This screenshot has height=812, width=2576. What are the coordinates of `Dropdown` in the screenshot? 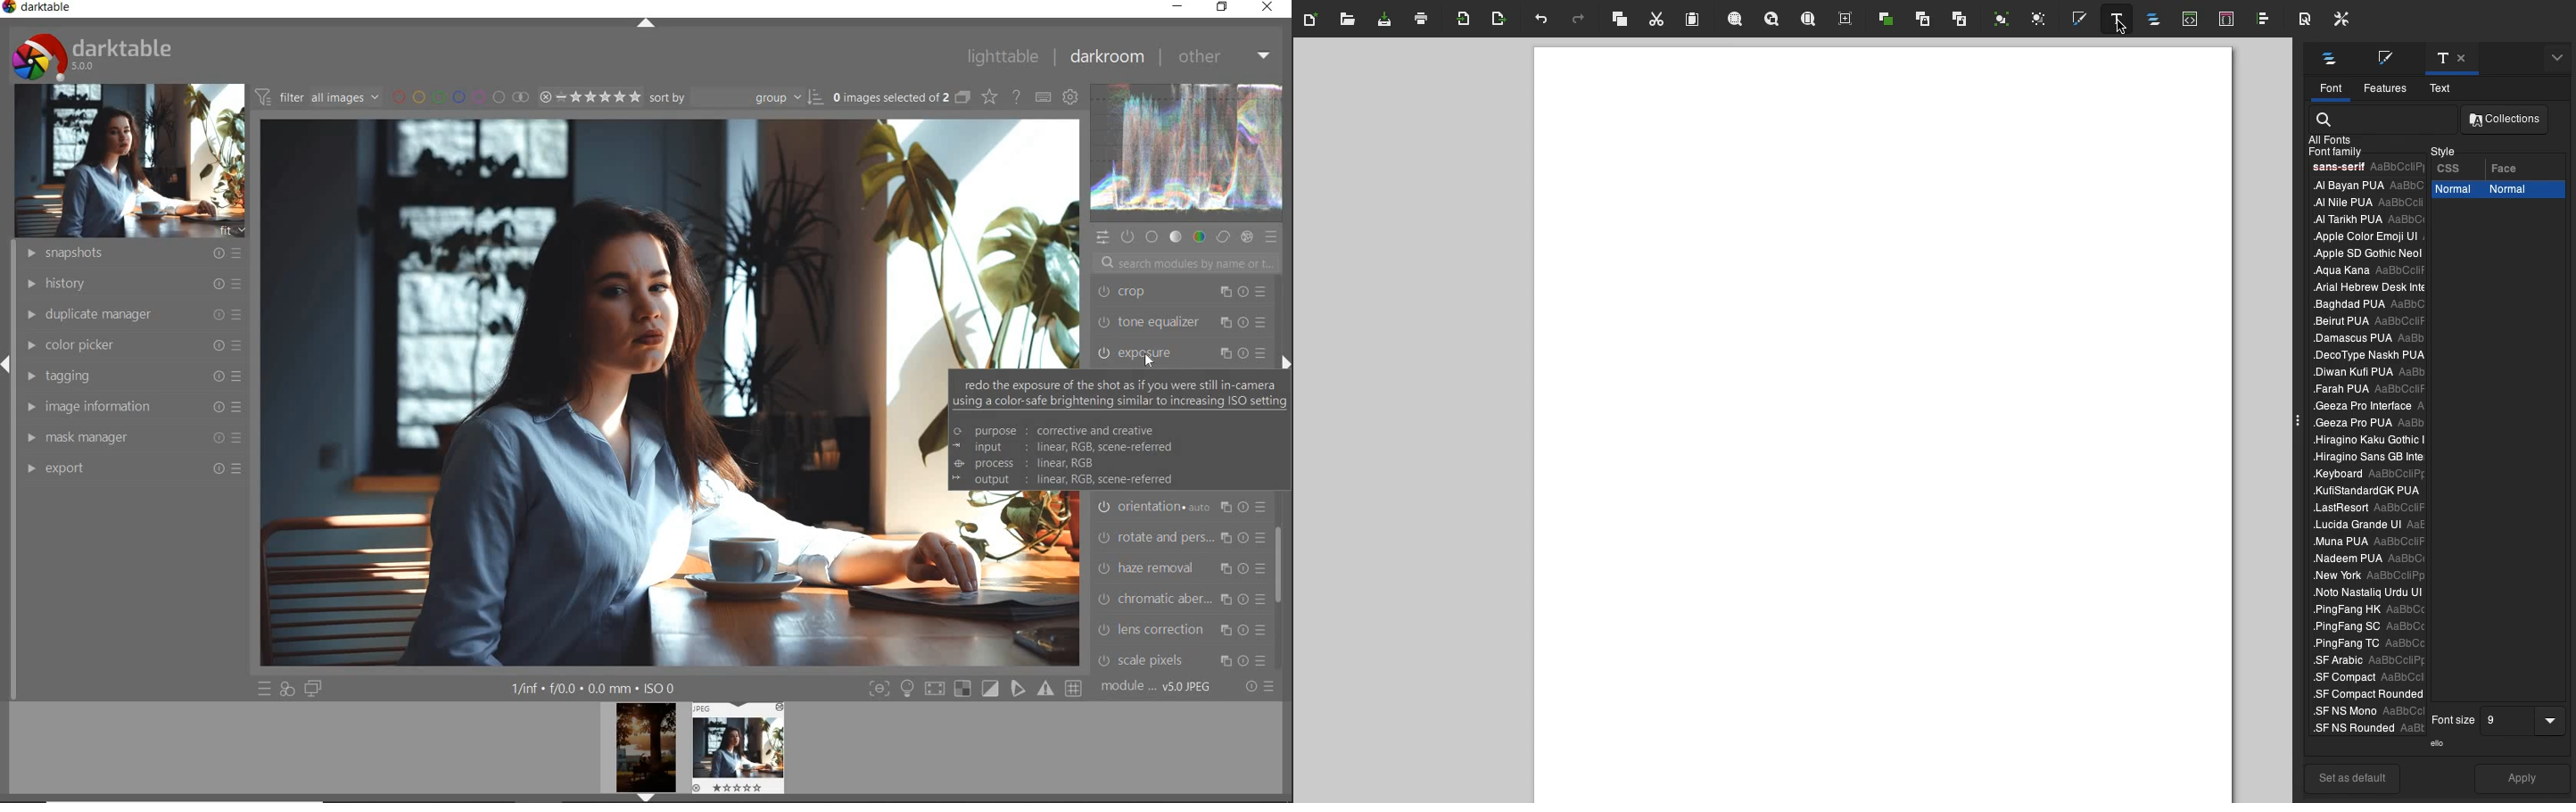 It's located at (2555, 61).